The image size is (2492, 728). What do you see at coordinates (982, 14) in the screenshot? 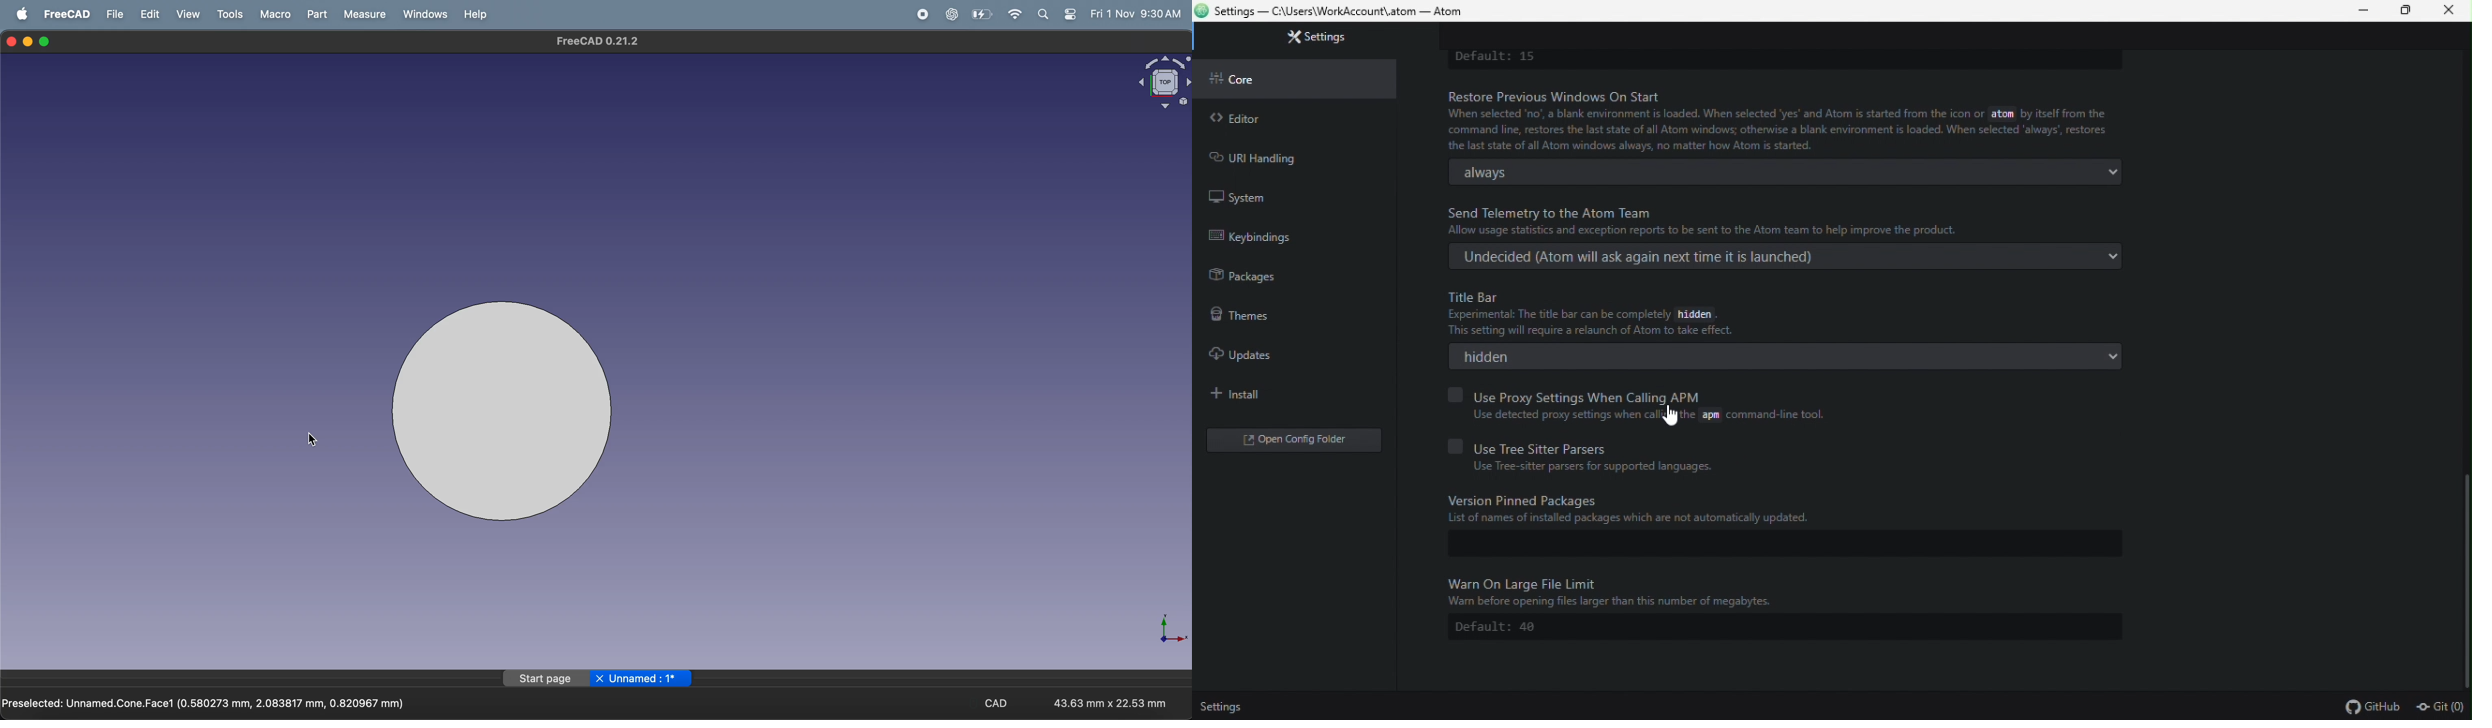
I see `battery` at bounding box center [982, 14].